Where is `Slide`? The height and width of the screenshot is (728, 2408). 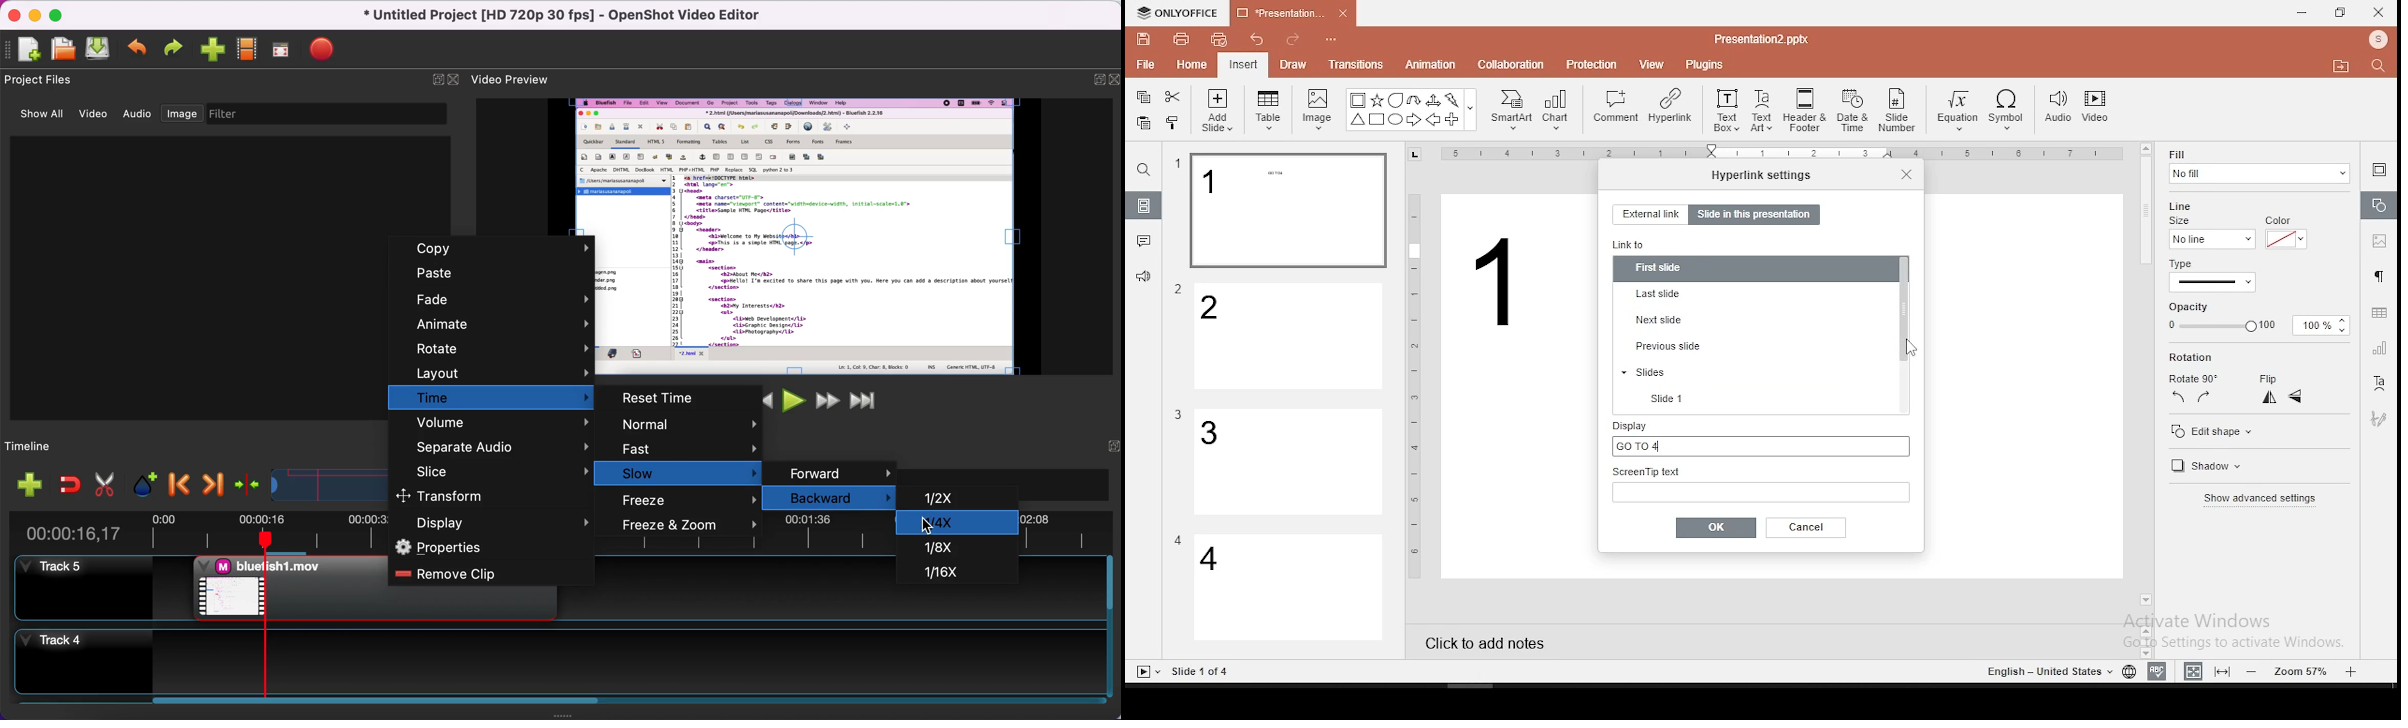
Slide is located at coordinates (1144, 672).